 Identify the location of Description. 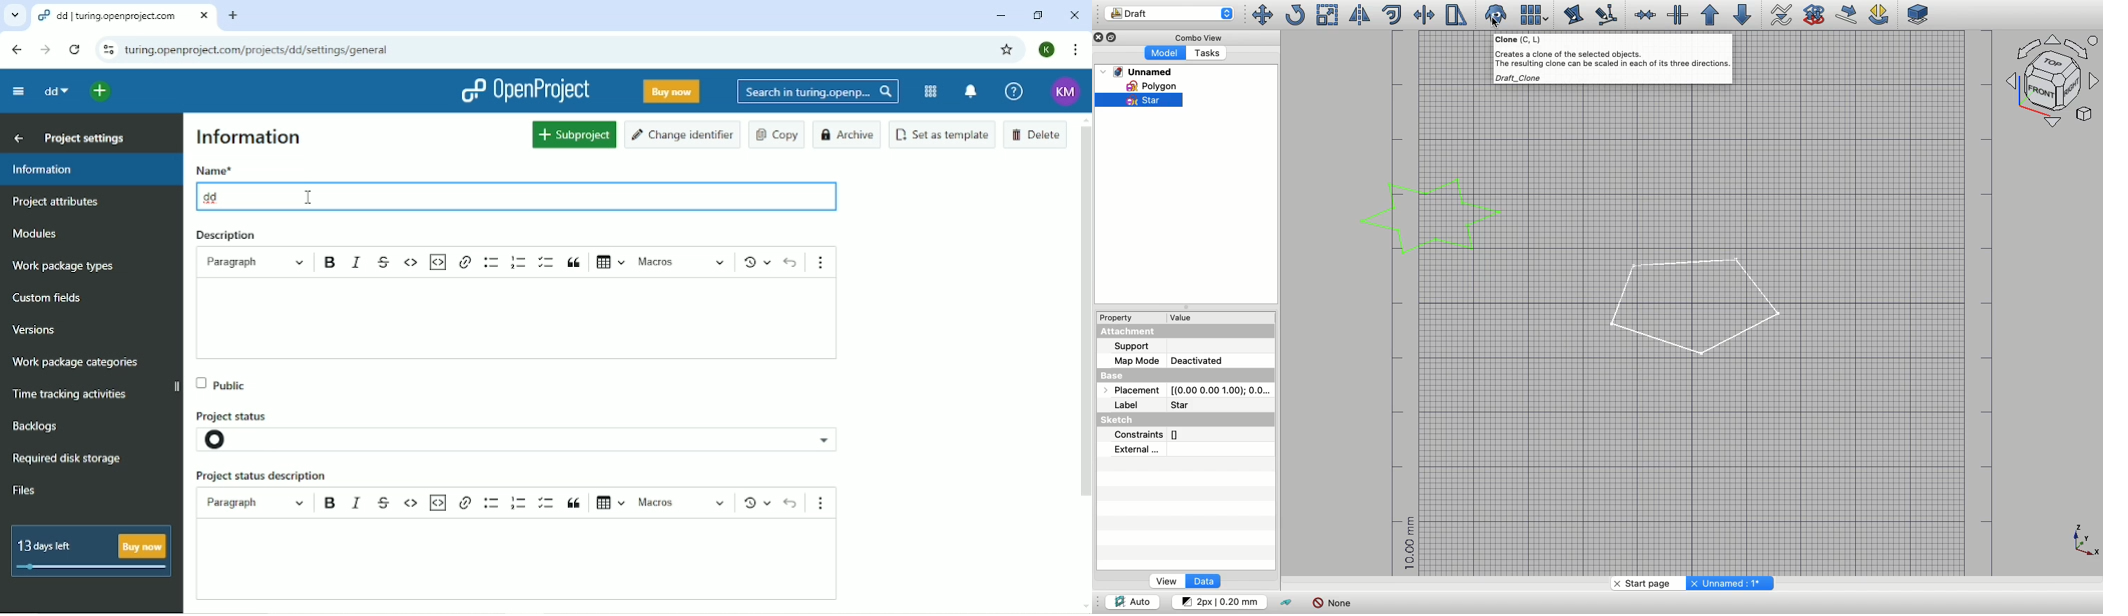
(225, 236).